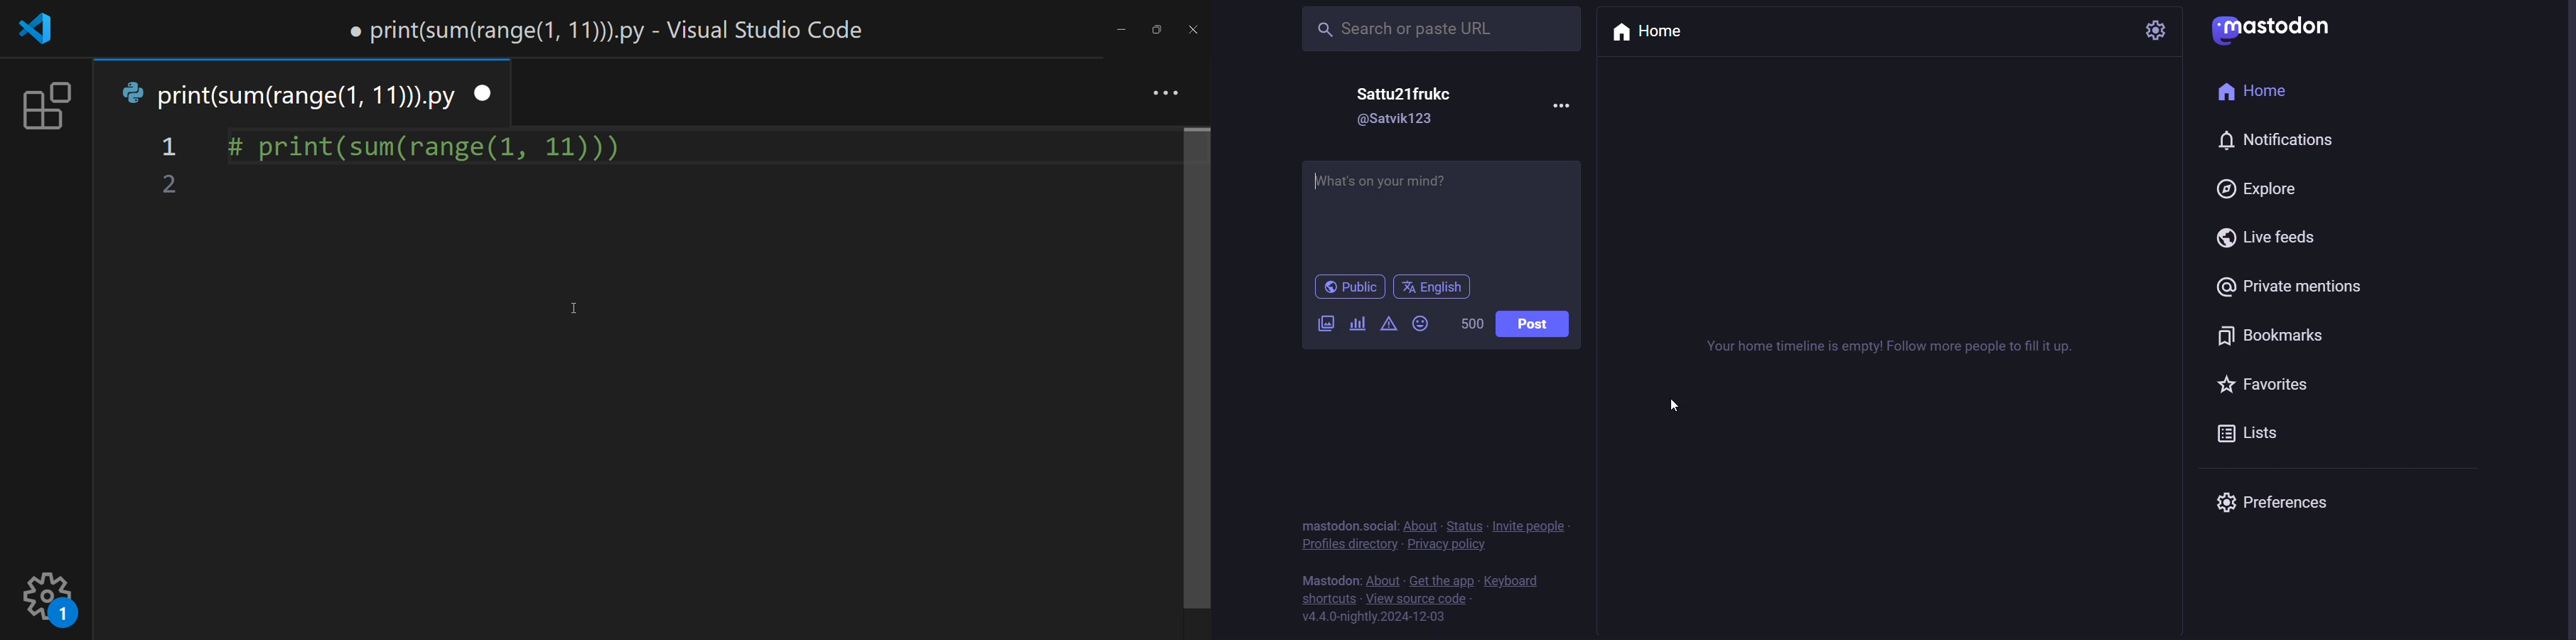 The width and height of the screenshot is (2576, 644). What do you see at coordinates (1437, 289) in the screenshot?
I see `english` at bounding box center [1437, 289].